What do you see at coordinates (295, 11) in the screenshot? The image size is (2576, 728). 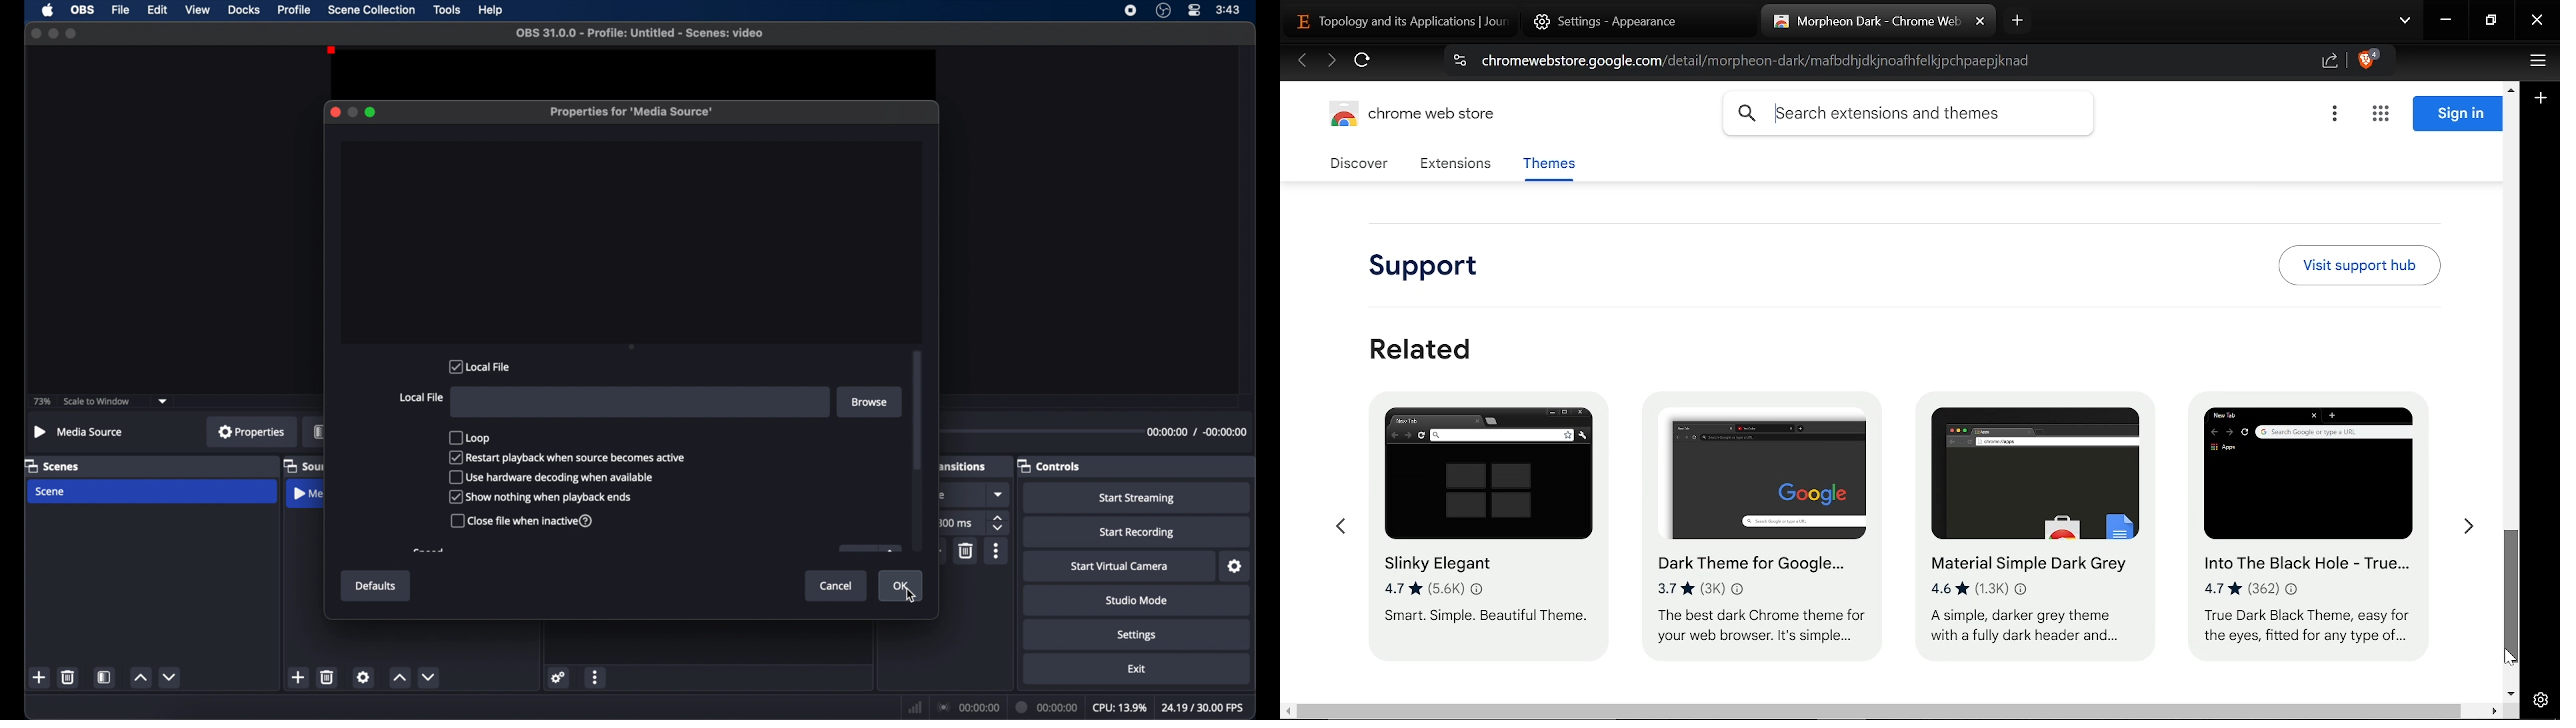 I see `profile` at bounding box center [295, 11].